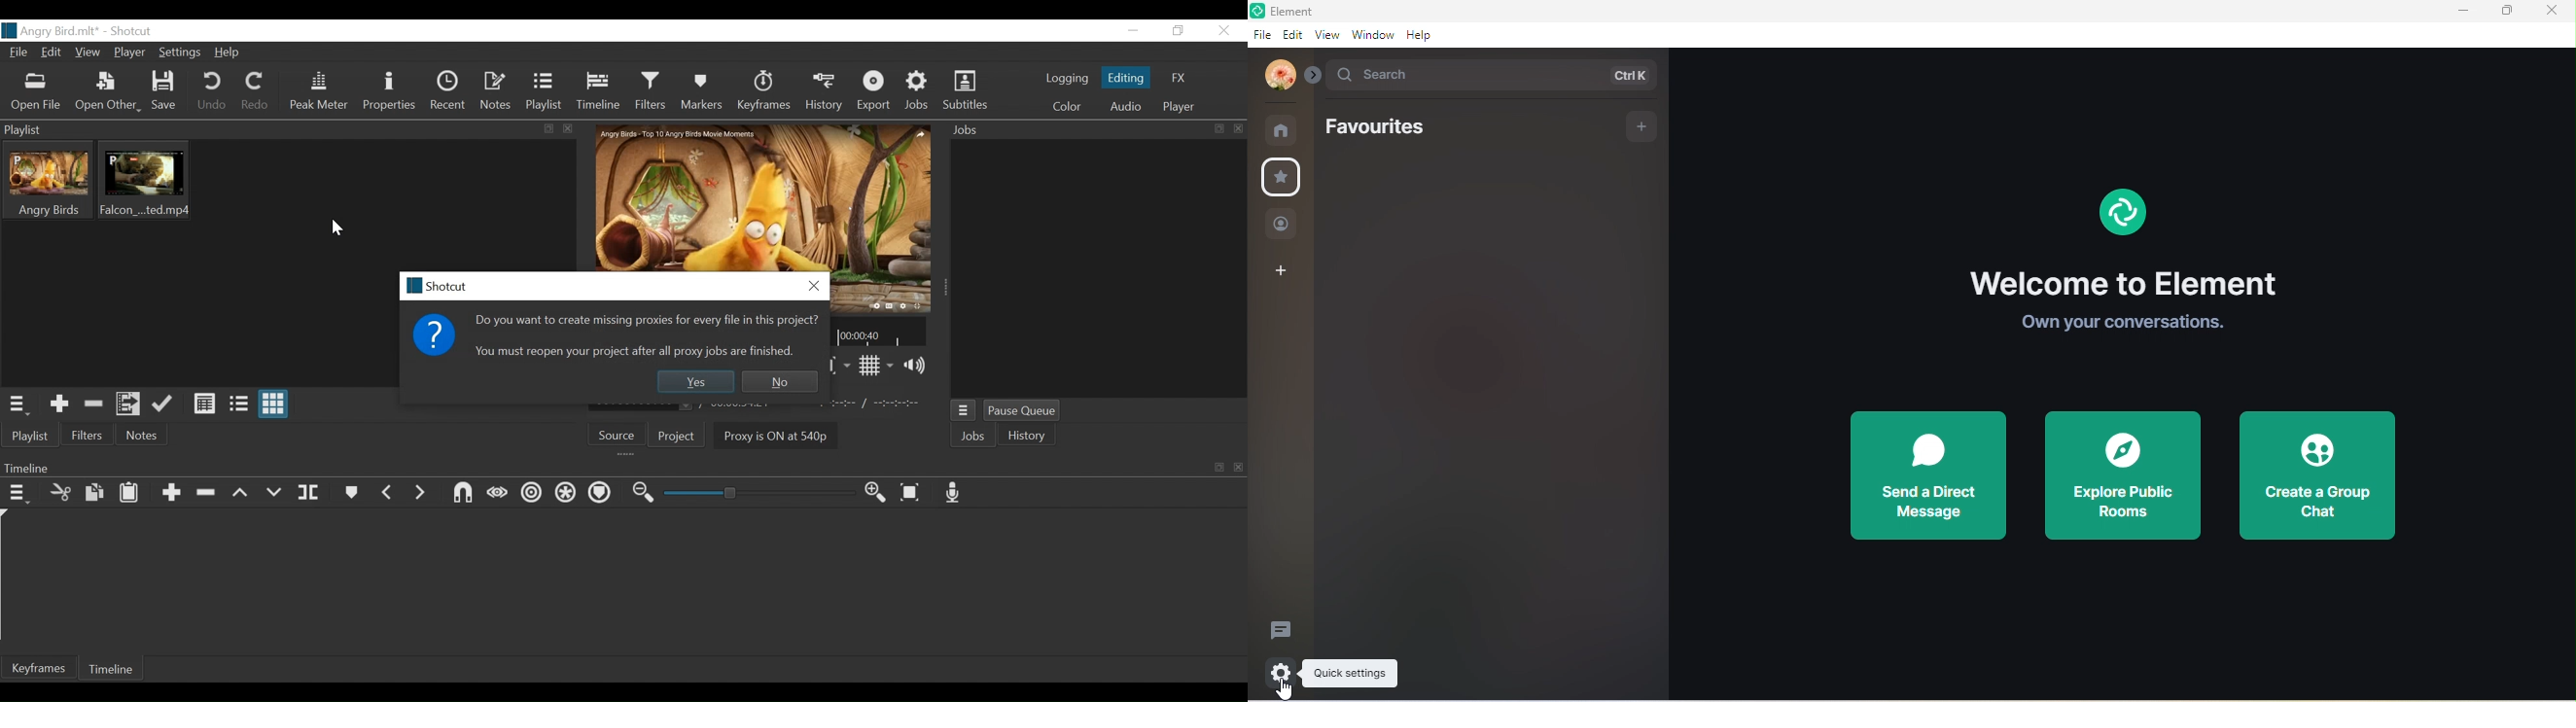 This screenshot has height=728, width=2576. Describe the element at coordinates (1066, 79) in the screenshot. I see `logging` at that location.